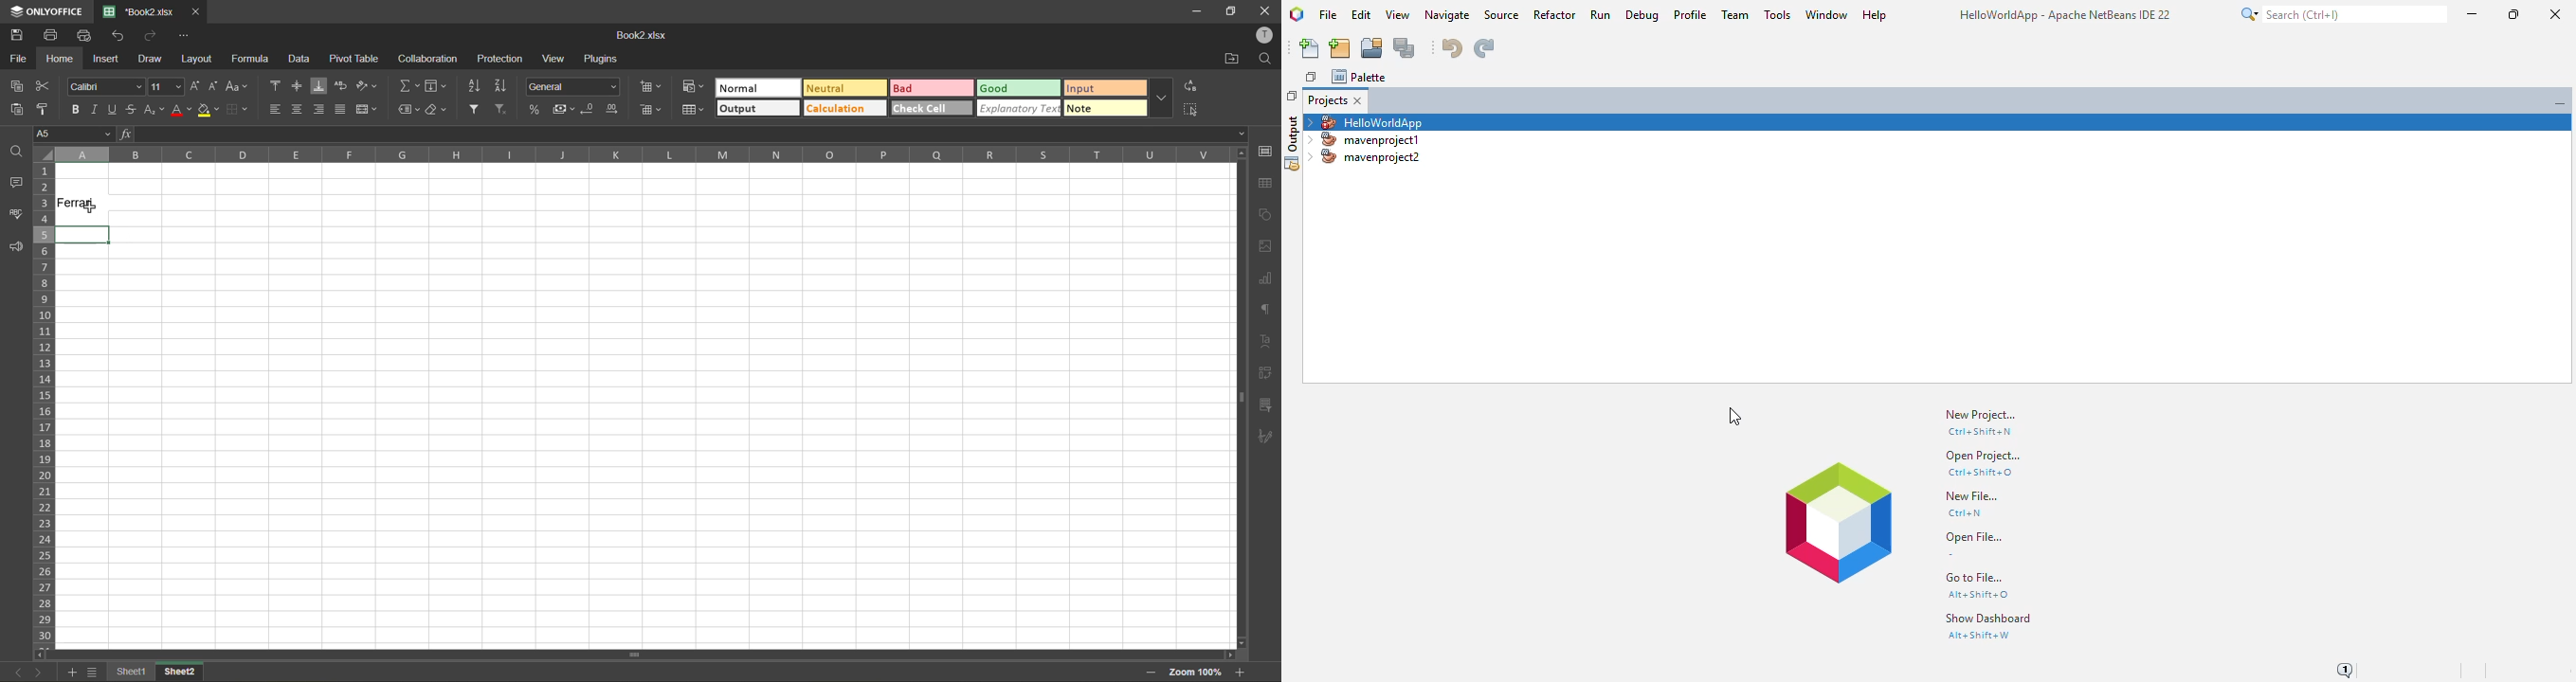  What do you see at coordinates (105, 87) in the screenshot?
I see `font style` at bounding box center [105, 87].